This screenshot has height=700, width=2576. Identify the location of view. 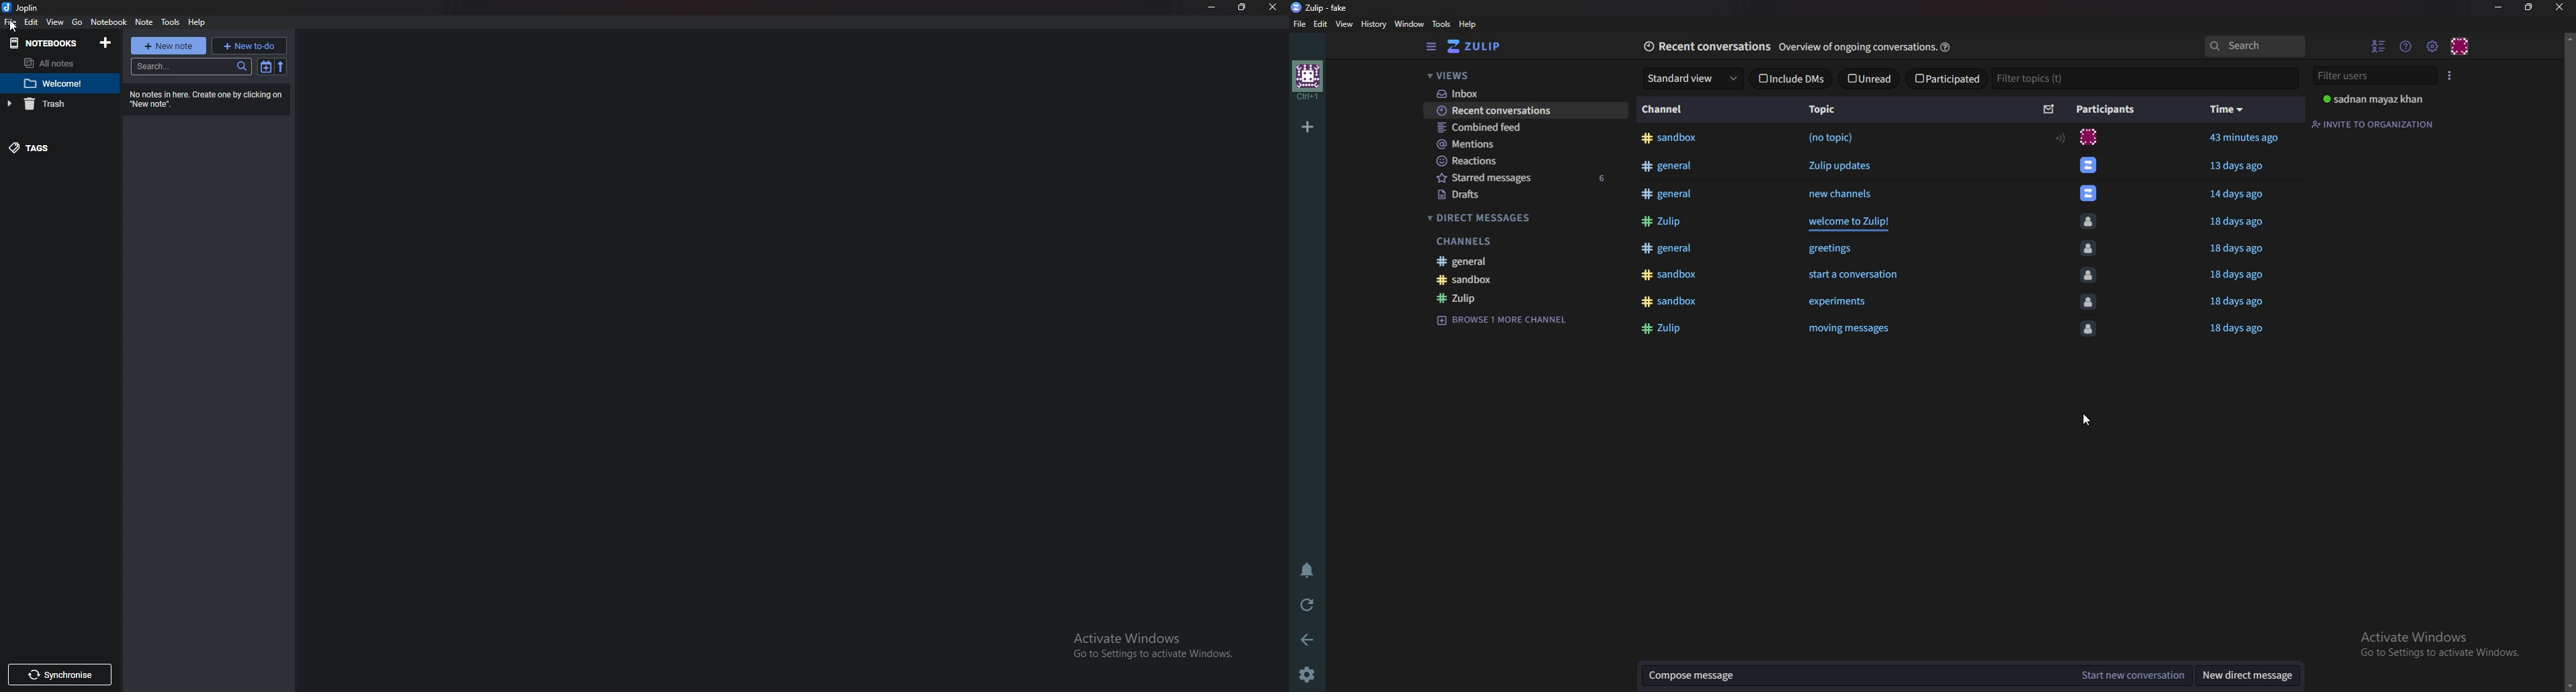
(1347, 24).